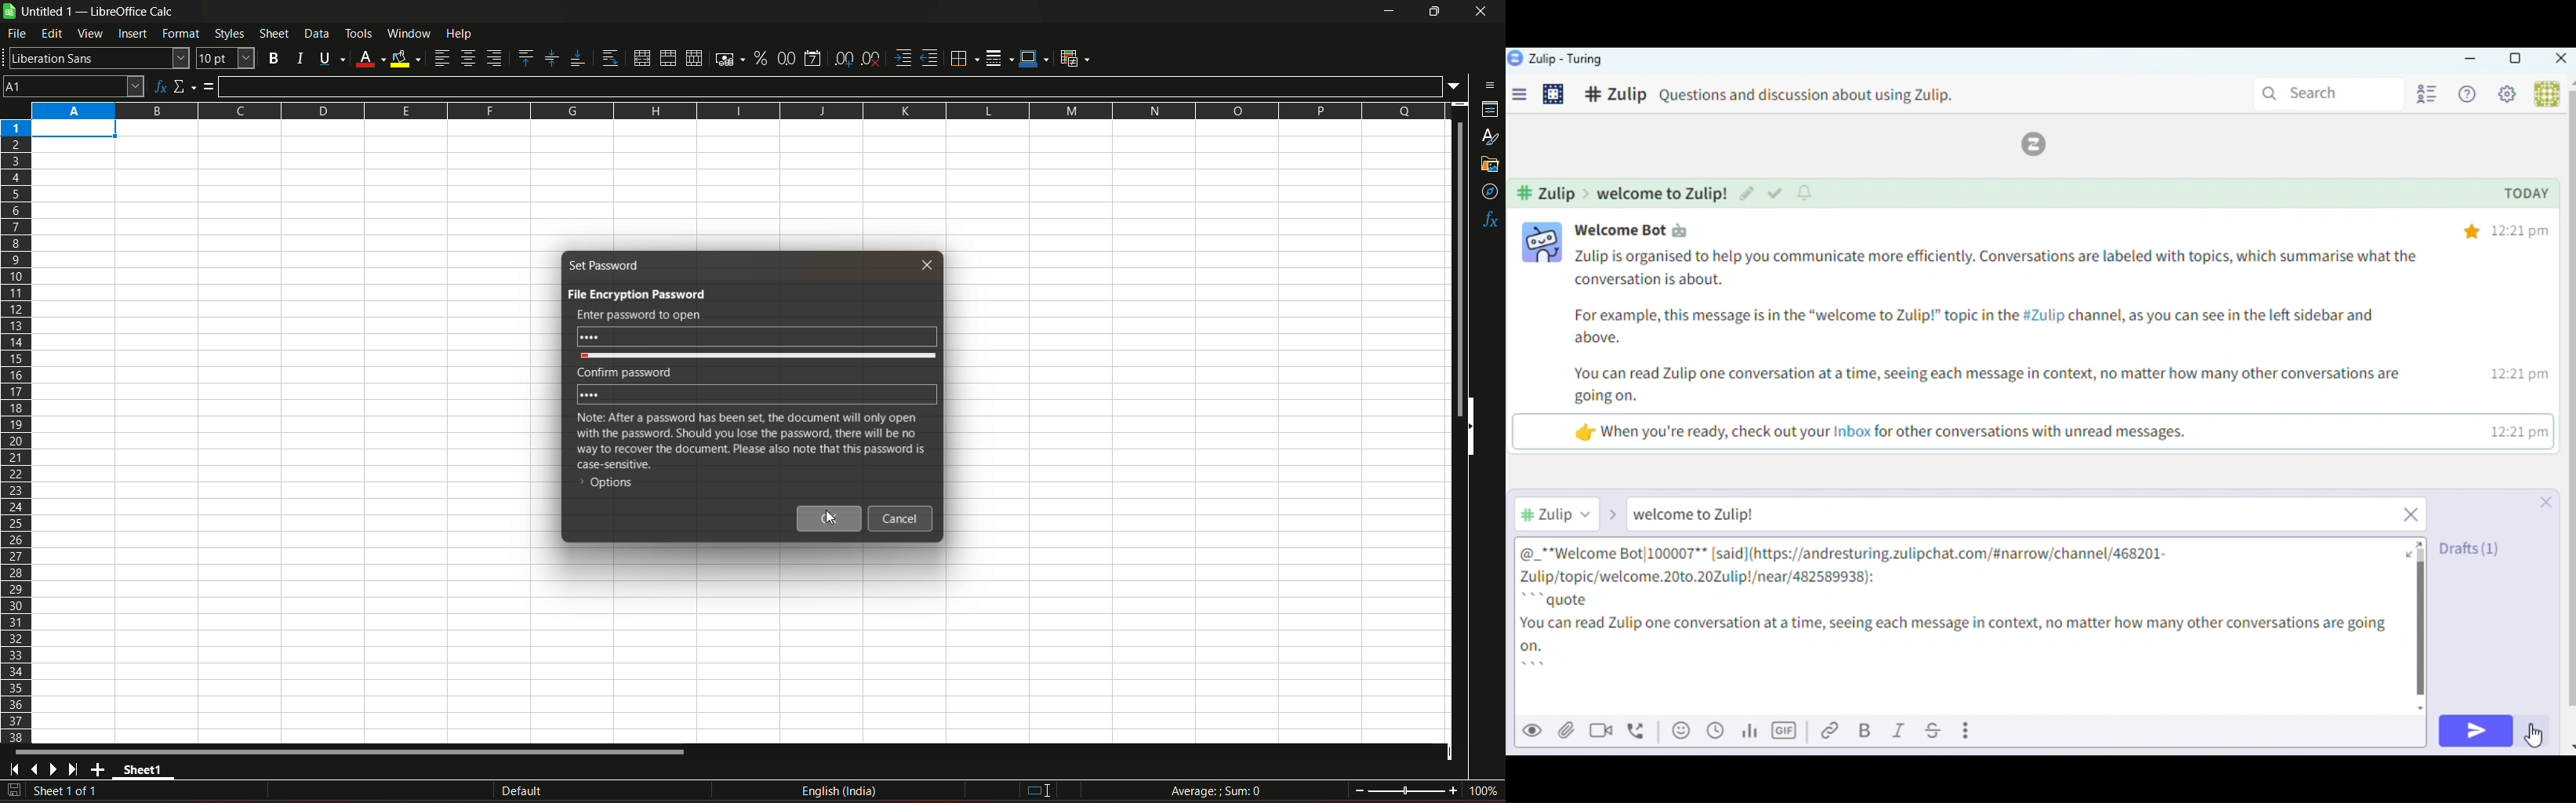 This screenshot has height=812, width=2576. What do you see at coordinates (1969, 729) in the screenshot?
I see `More` at bounding box center [1969, 729].